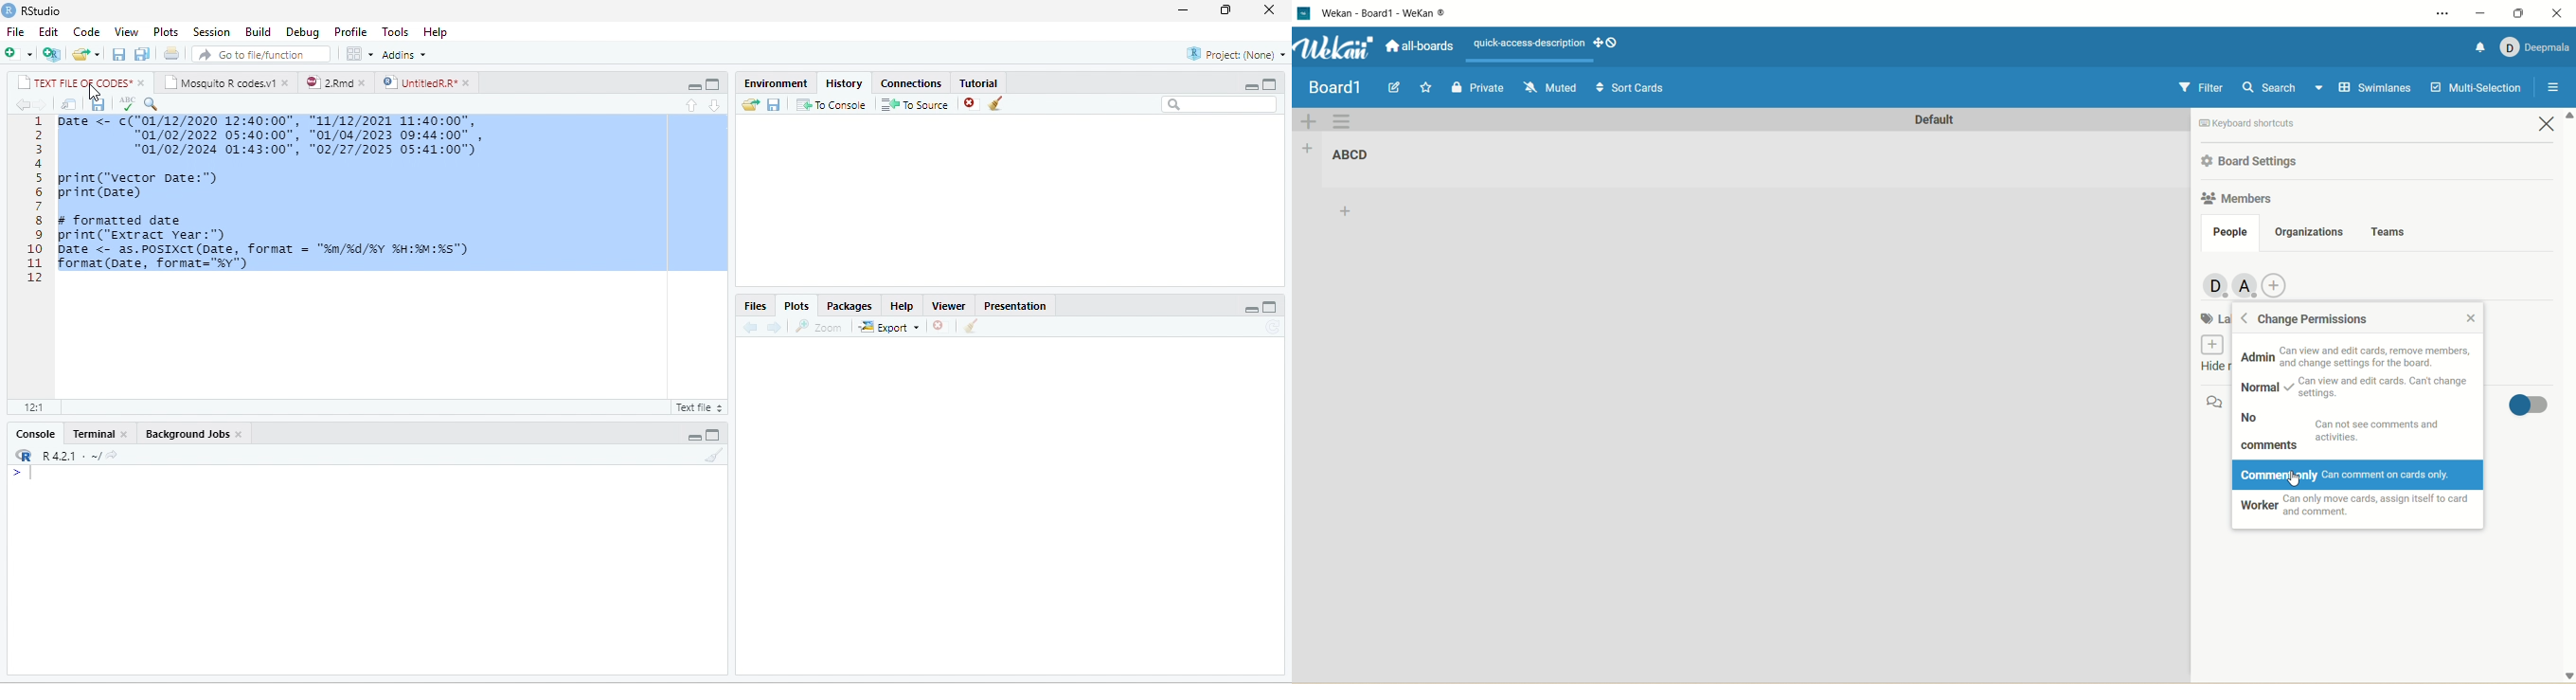 The image size is (2576, 700). Describe the element at coordinates (948, 306) in the screenshot. I see `Viewer` at that location.